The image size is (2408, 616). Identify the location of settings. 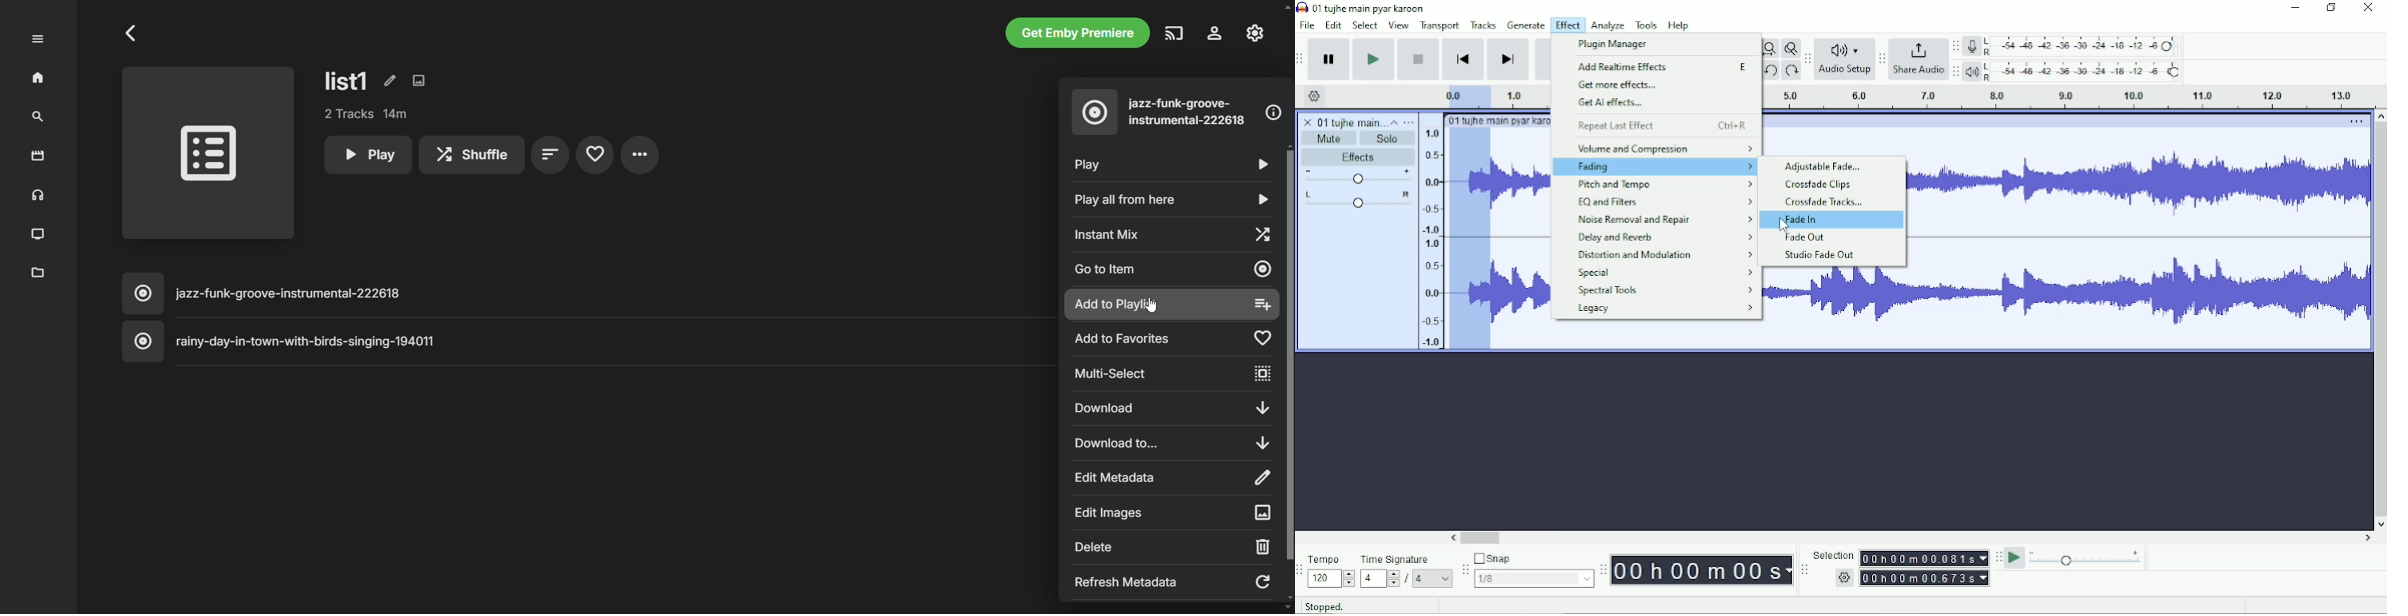
(640, 155).